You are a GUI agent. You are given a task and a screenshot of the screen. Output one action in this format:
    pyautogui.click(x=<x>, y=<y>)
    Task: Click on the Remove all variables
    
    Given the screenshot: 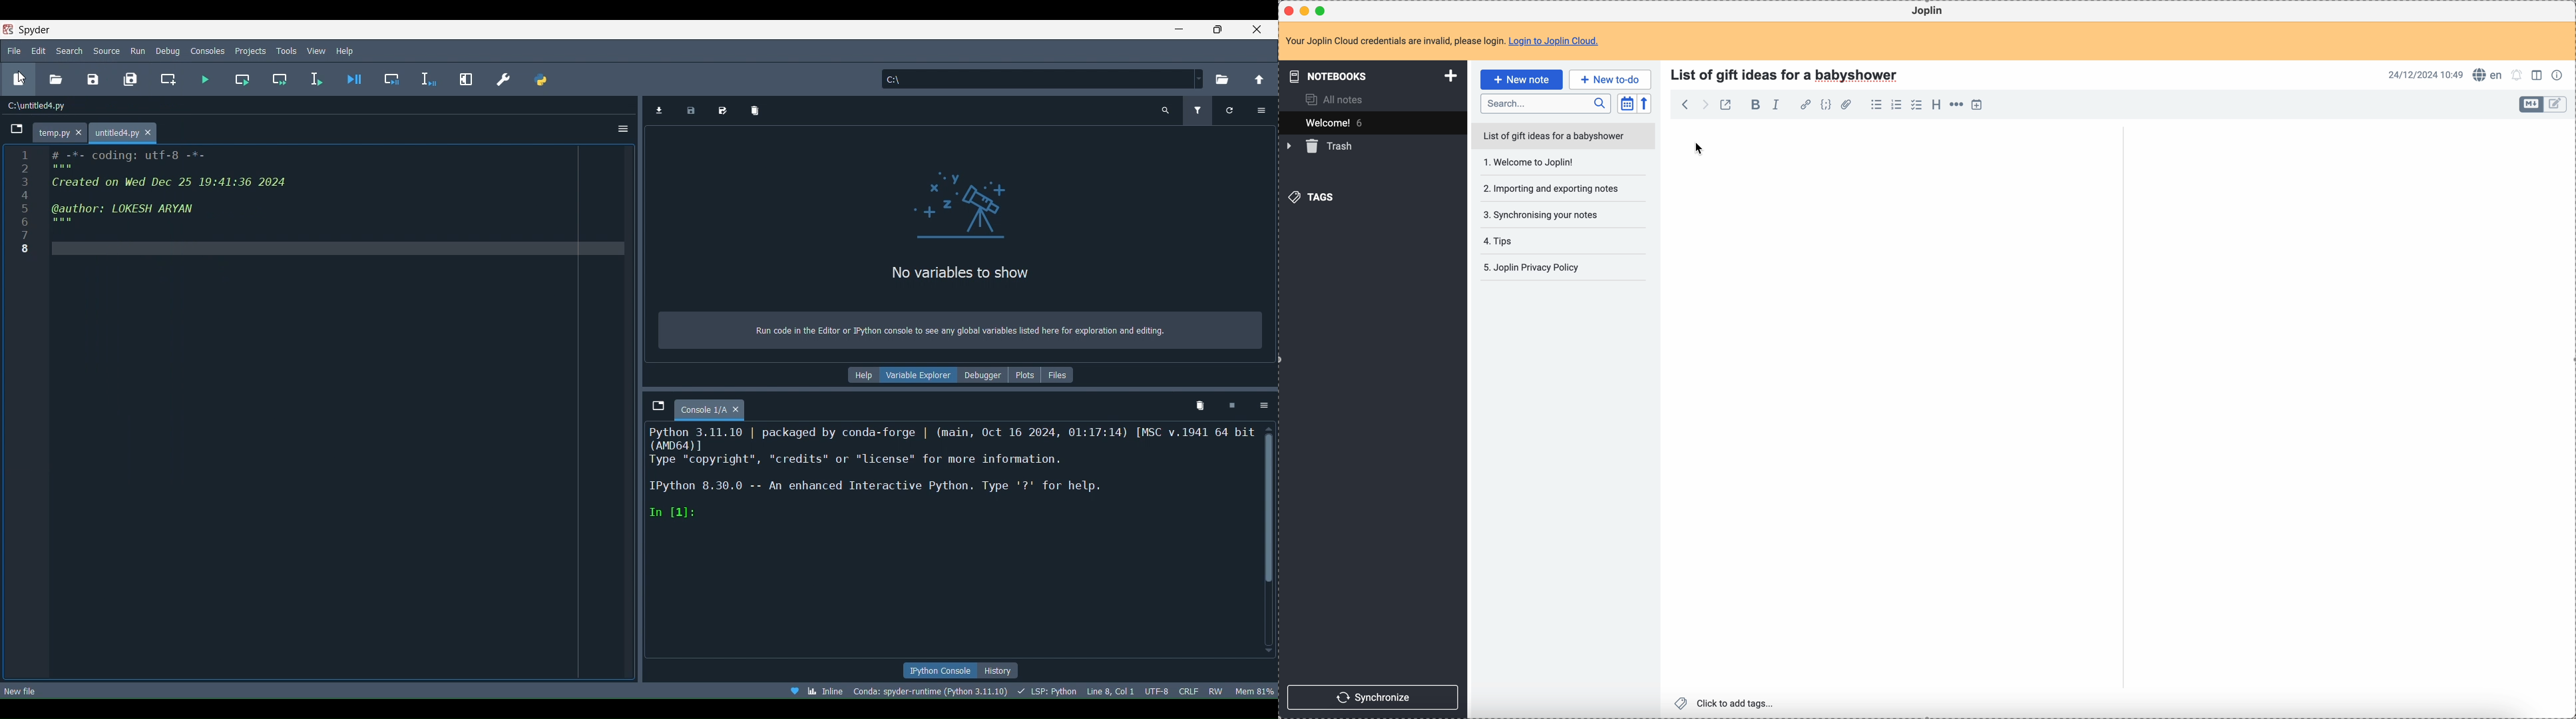 What is the action you would take?
    pyautogui.click(x=753, y=109)
    